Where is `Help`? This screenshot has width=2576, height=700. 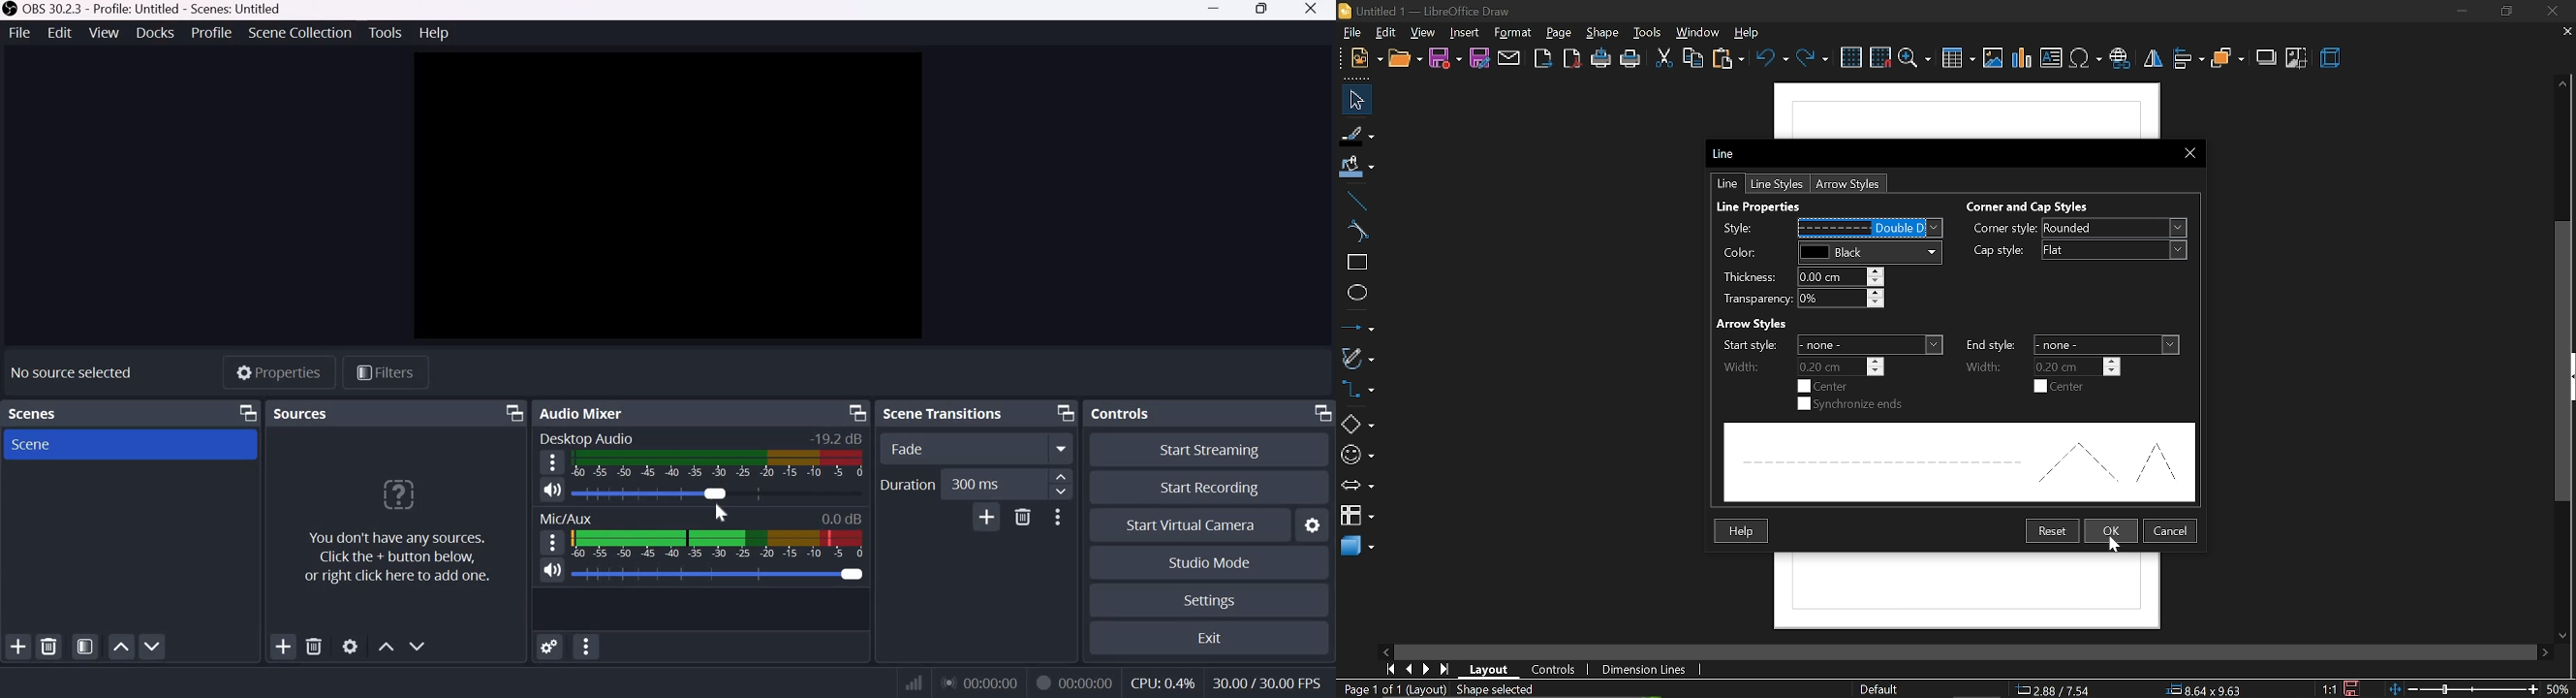
Help is located at coordinates (435, 33).